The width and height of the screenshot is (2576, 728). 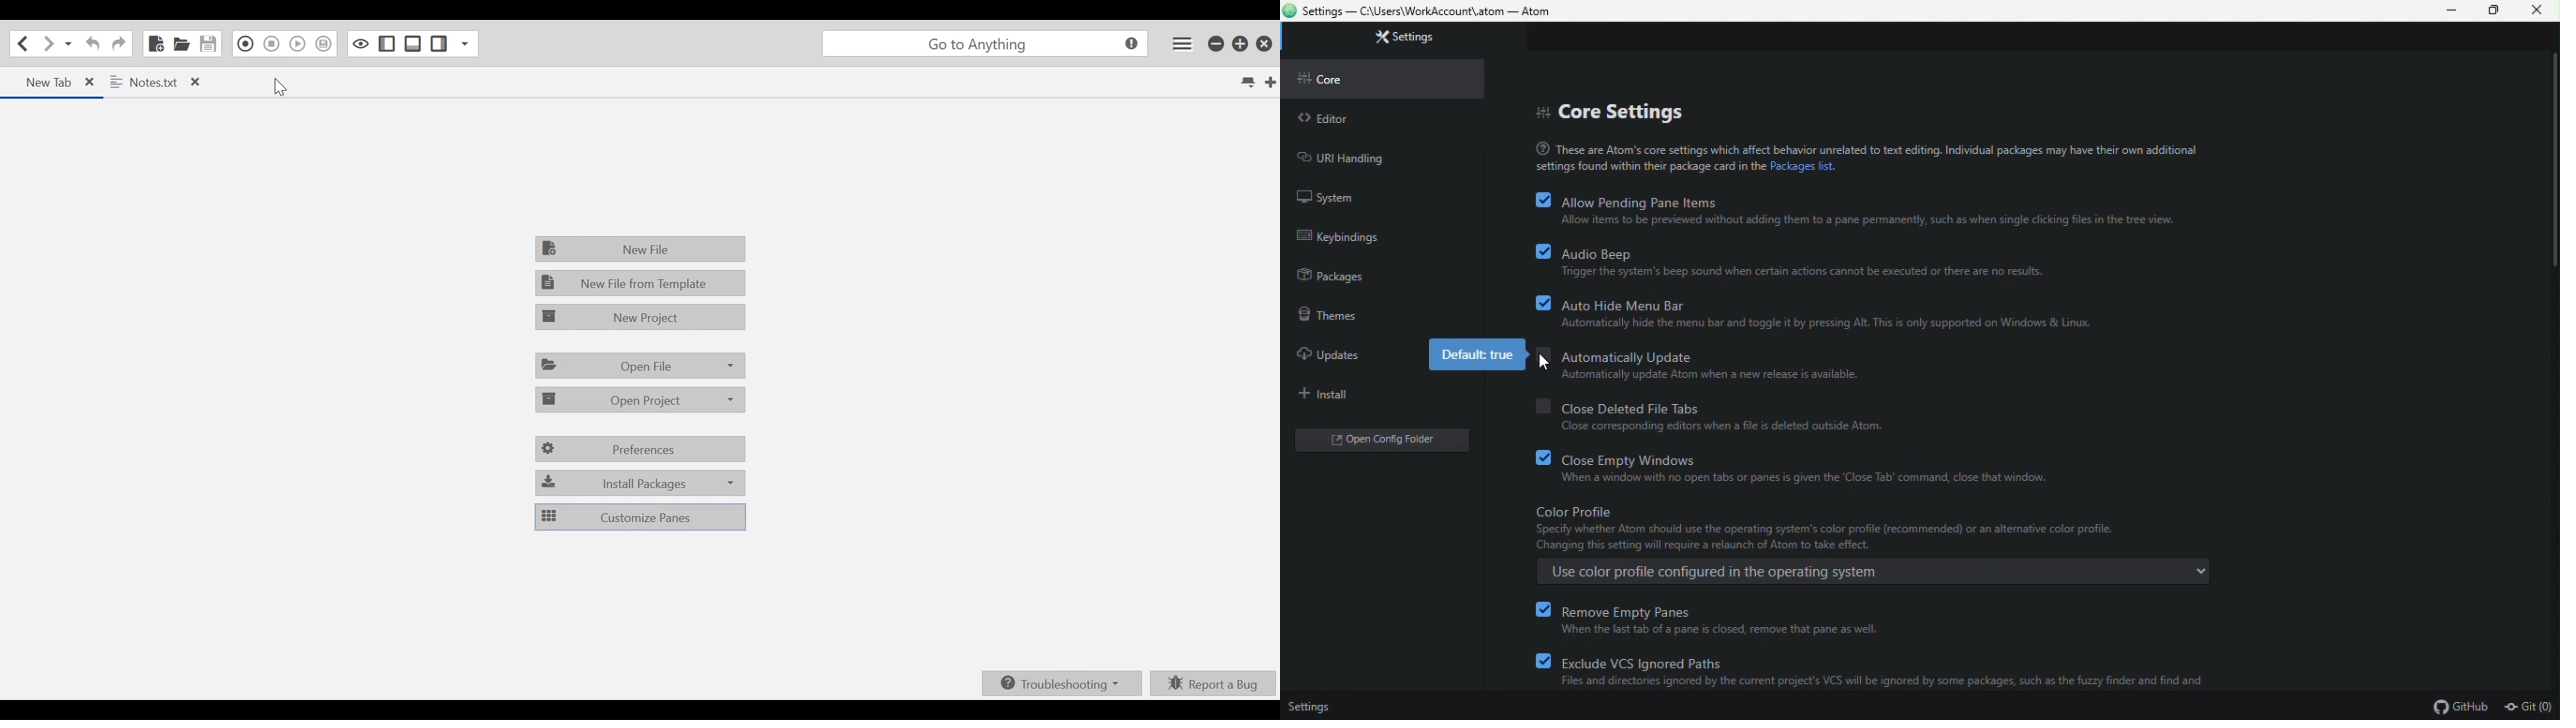 I want to click on Show specific Side Pan, so click(x=463, y=44).